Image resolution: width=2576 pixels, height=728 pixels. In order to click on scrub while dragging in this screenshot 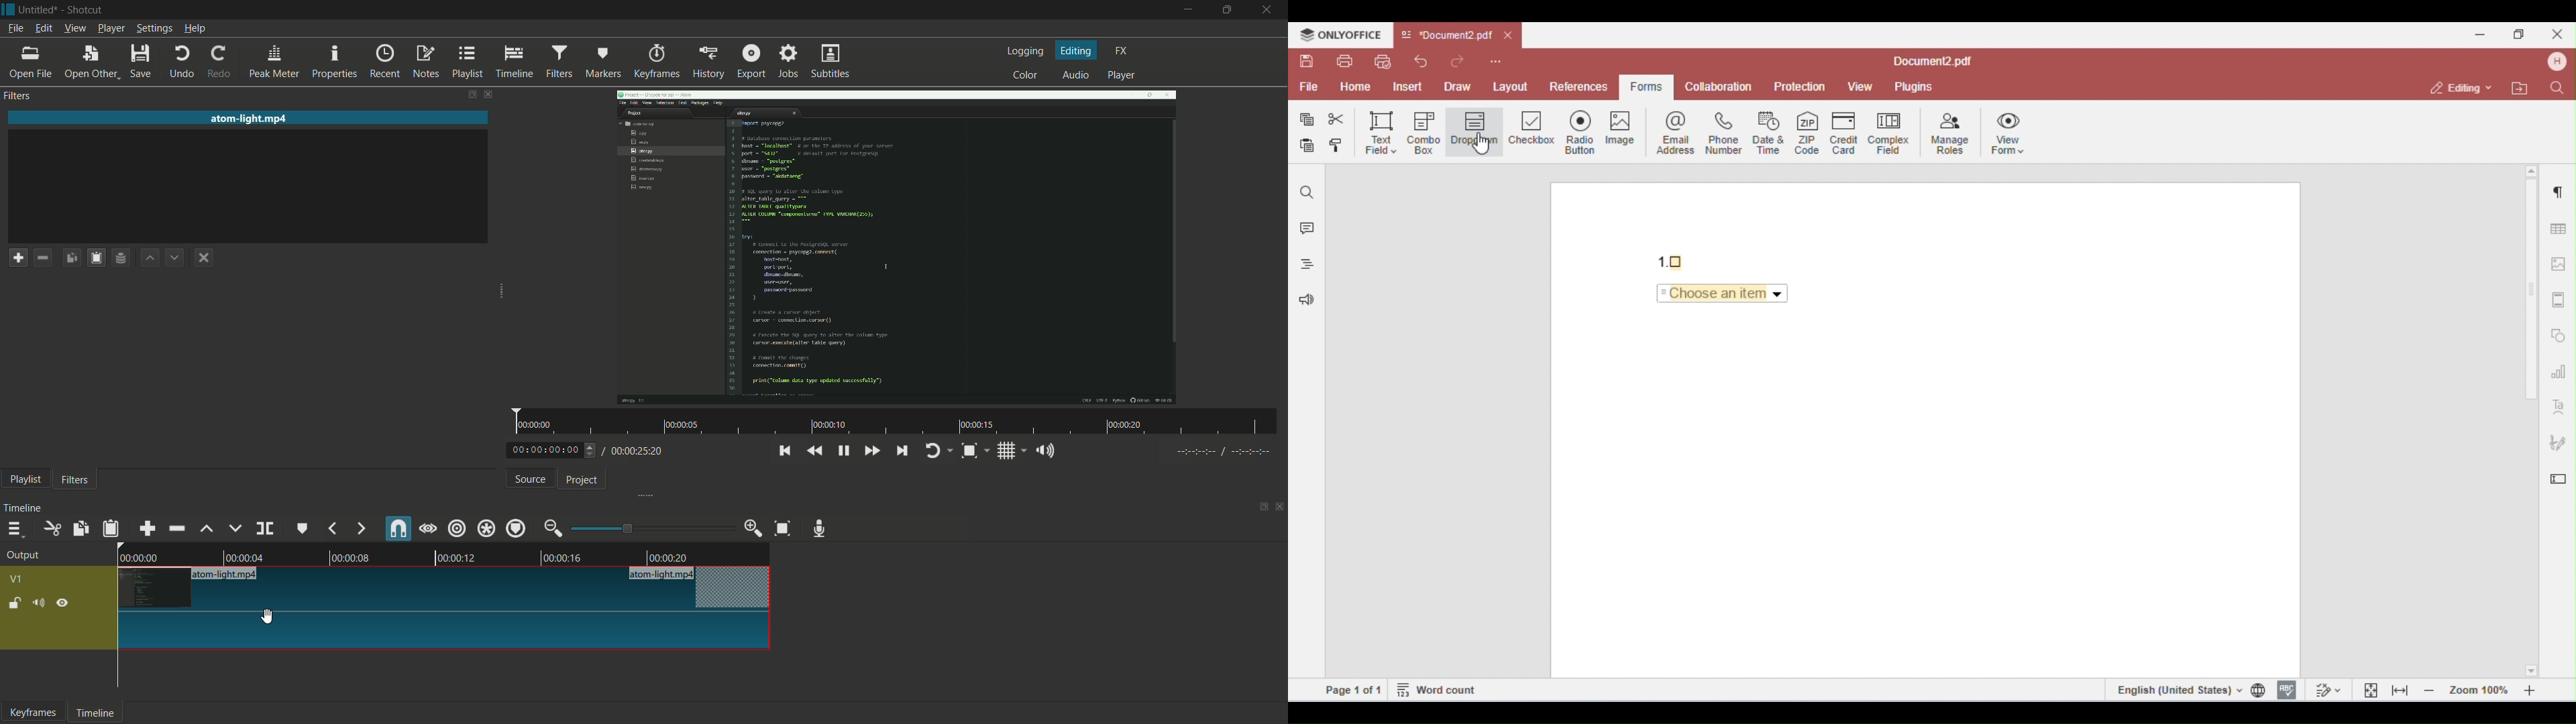, I will do `click(428, 529)`.